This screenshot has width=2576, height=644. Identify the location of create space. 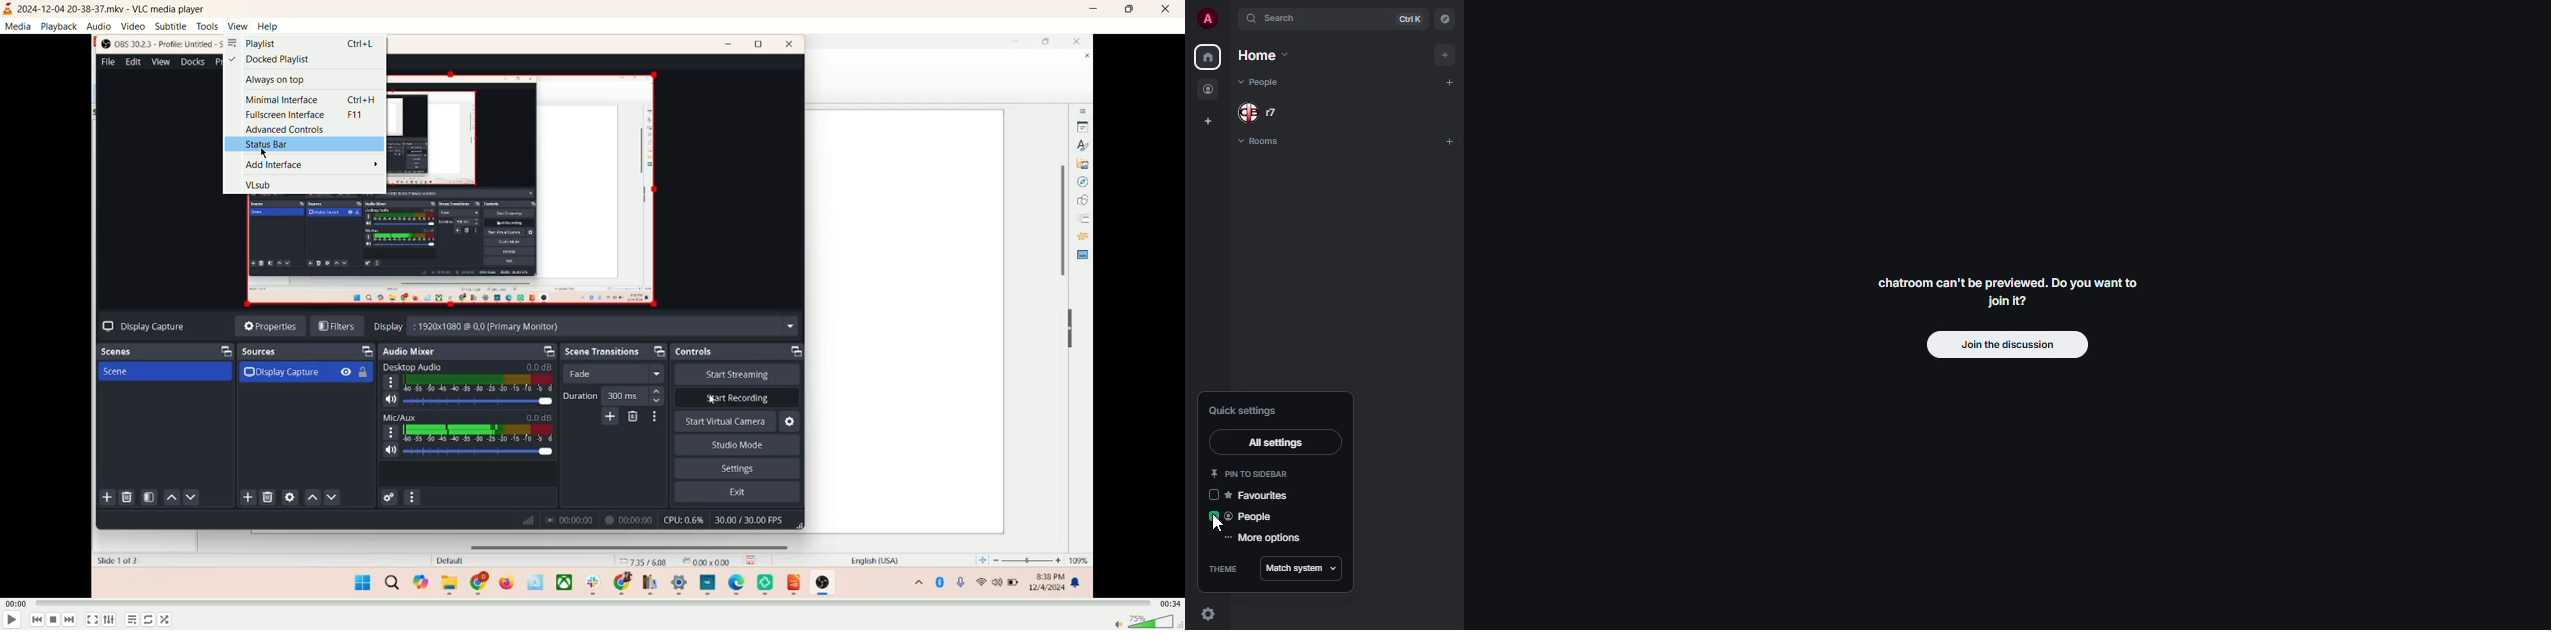
(1208, 122).